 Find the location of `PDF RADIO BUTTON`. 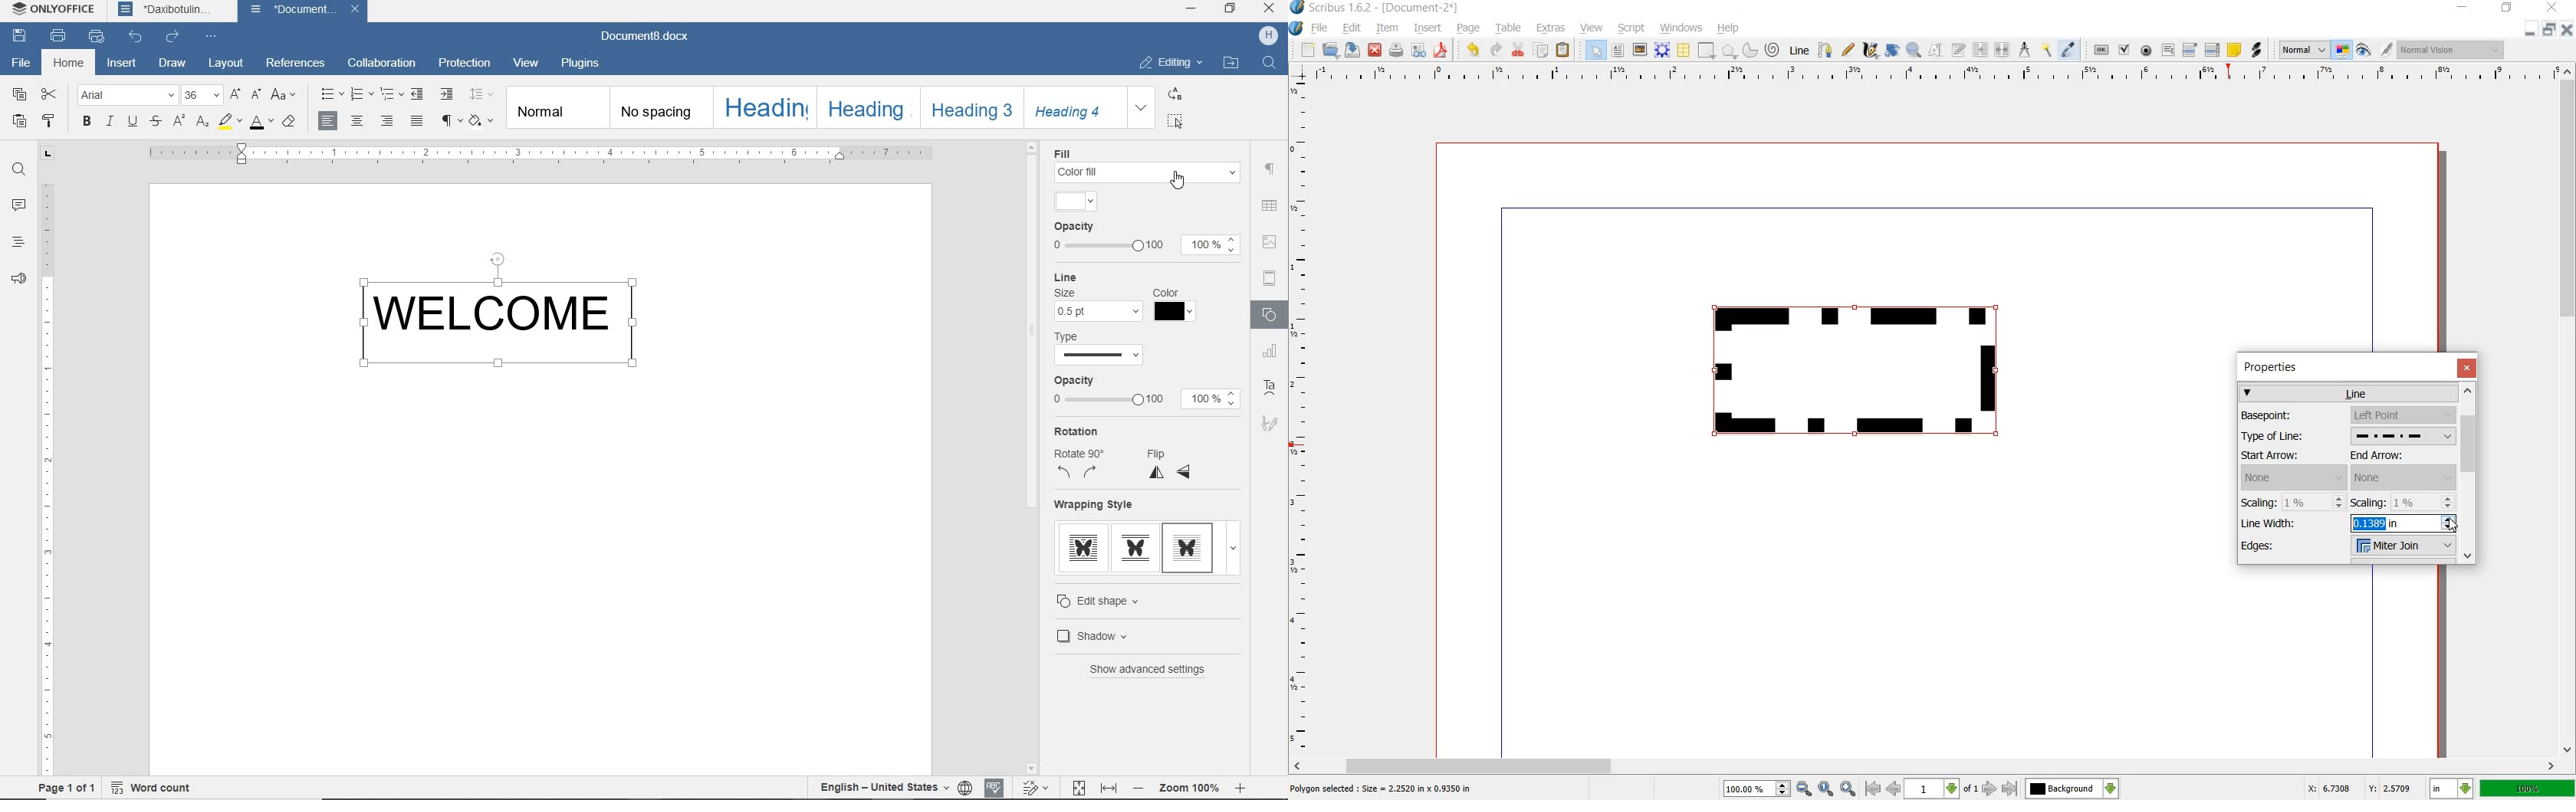

PDF RADIO BUTTON is located at coordinates (2147, 51).